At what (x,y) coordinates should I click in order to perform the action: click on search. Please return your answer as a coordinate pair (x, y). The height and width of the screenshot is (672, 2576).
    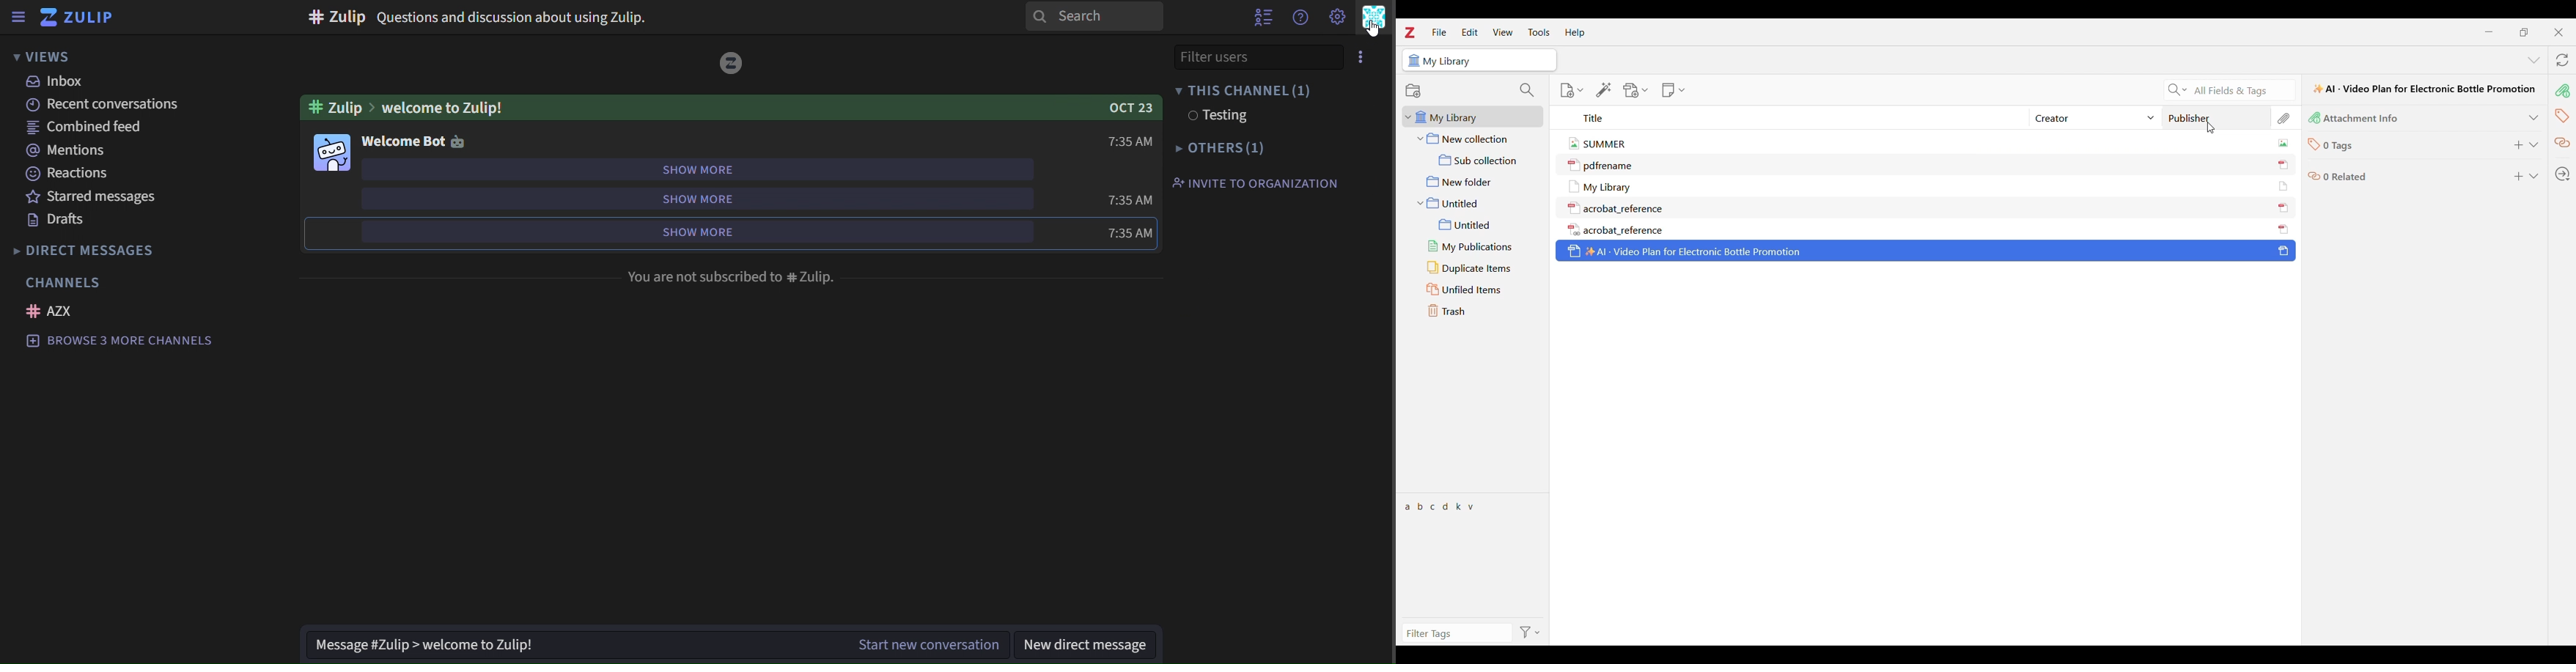
    Looking at the image, I should click on (1097, 19).